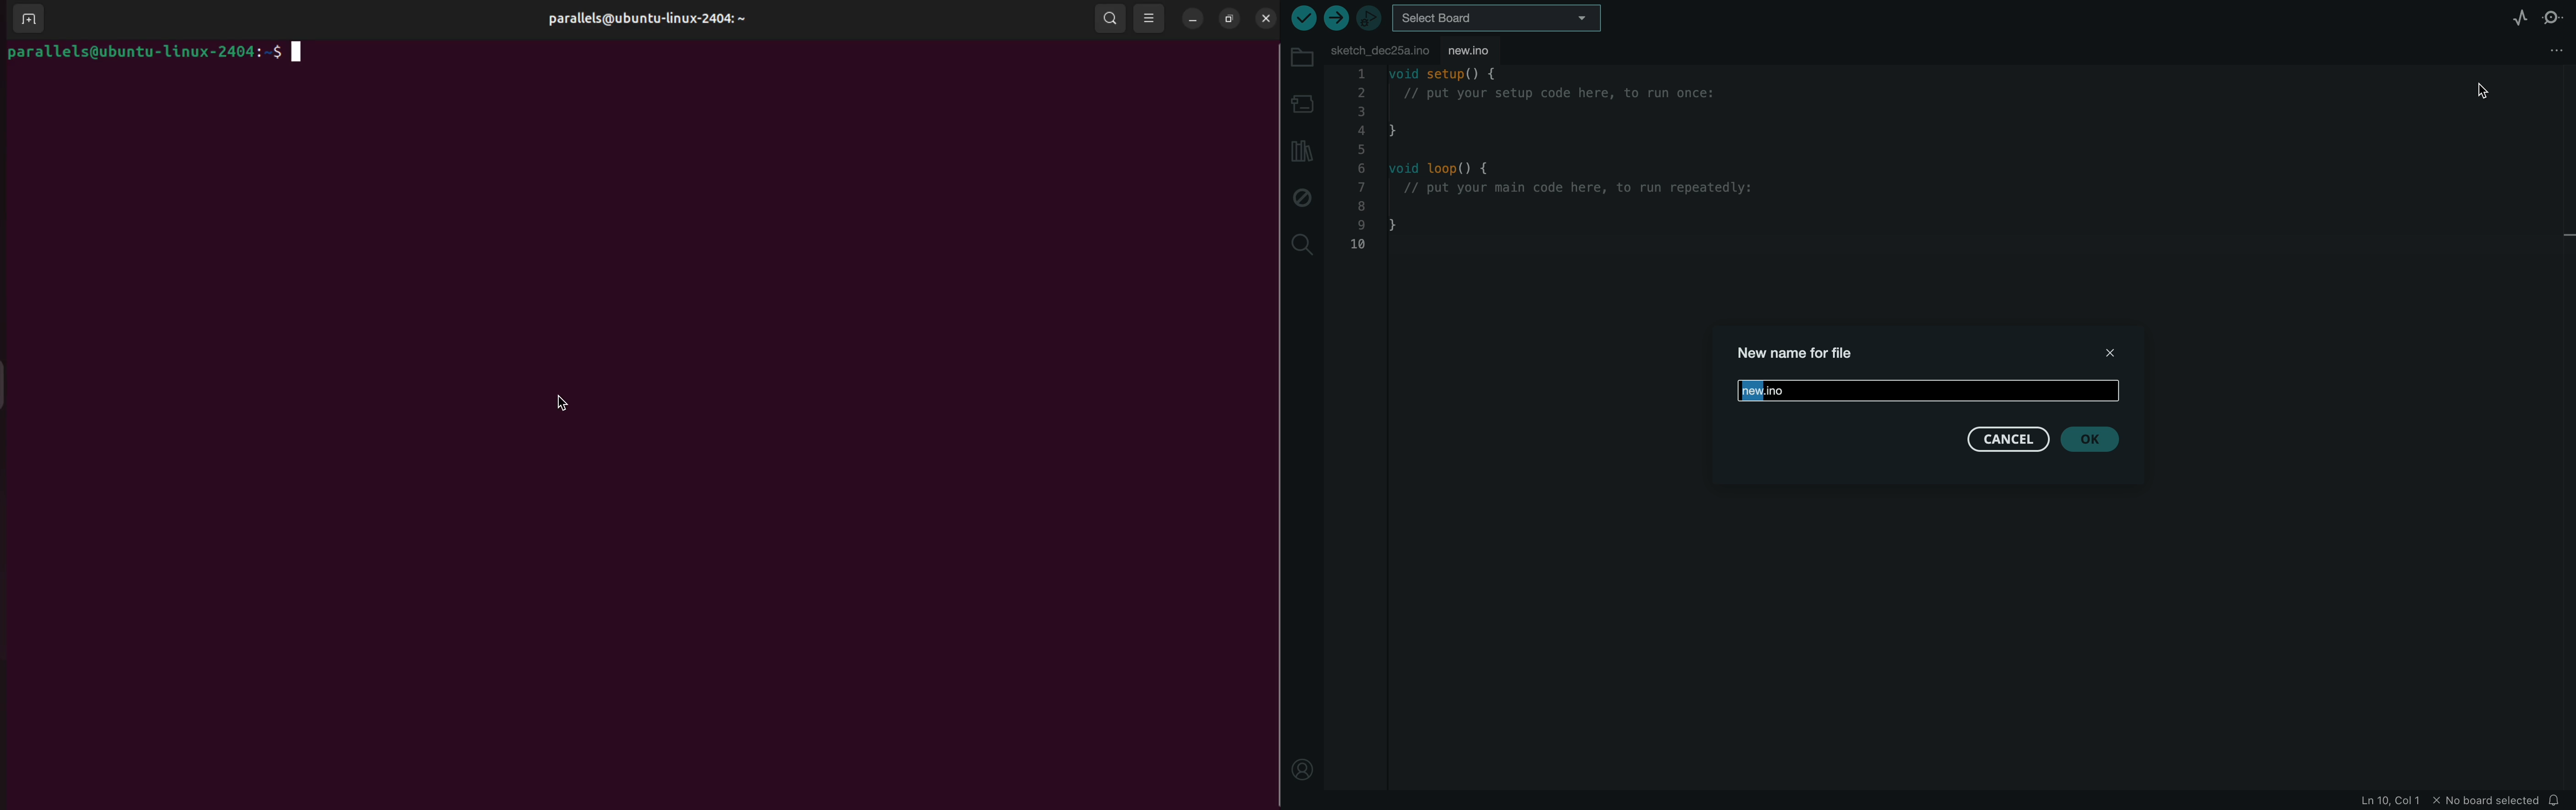 This screenshot has width=2576, height=812. What do you see at coordinates (1335, 18) in the screenshot?
I see `upload` at bounding box center [1335, 18].